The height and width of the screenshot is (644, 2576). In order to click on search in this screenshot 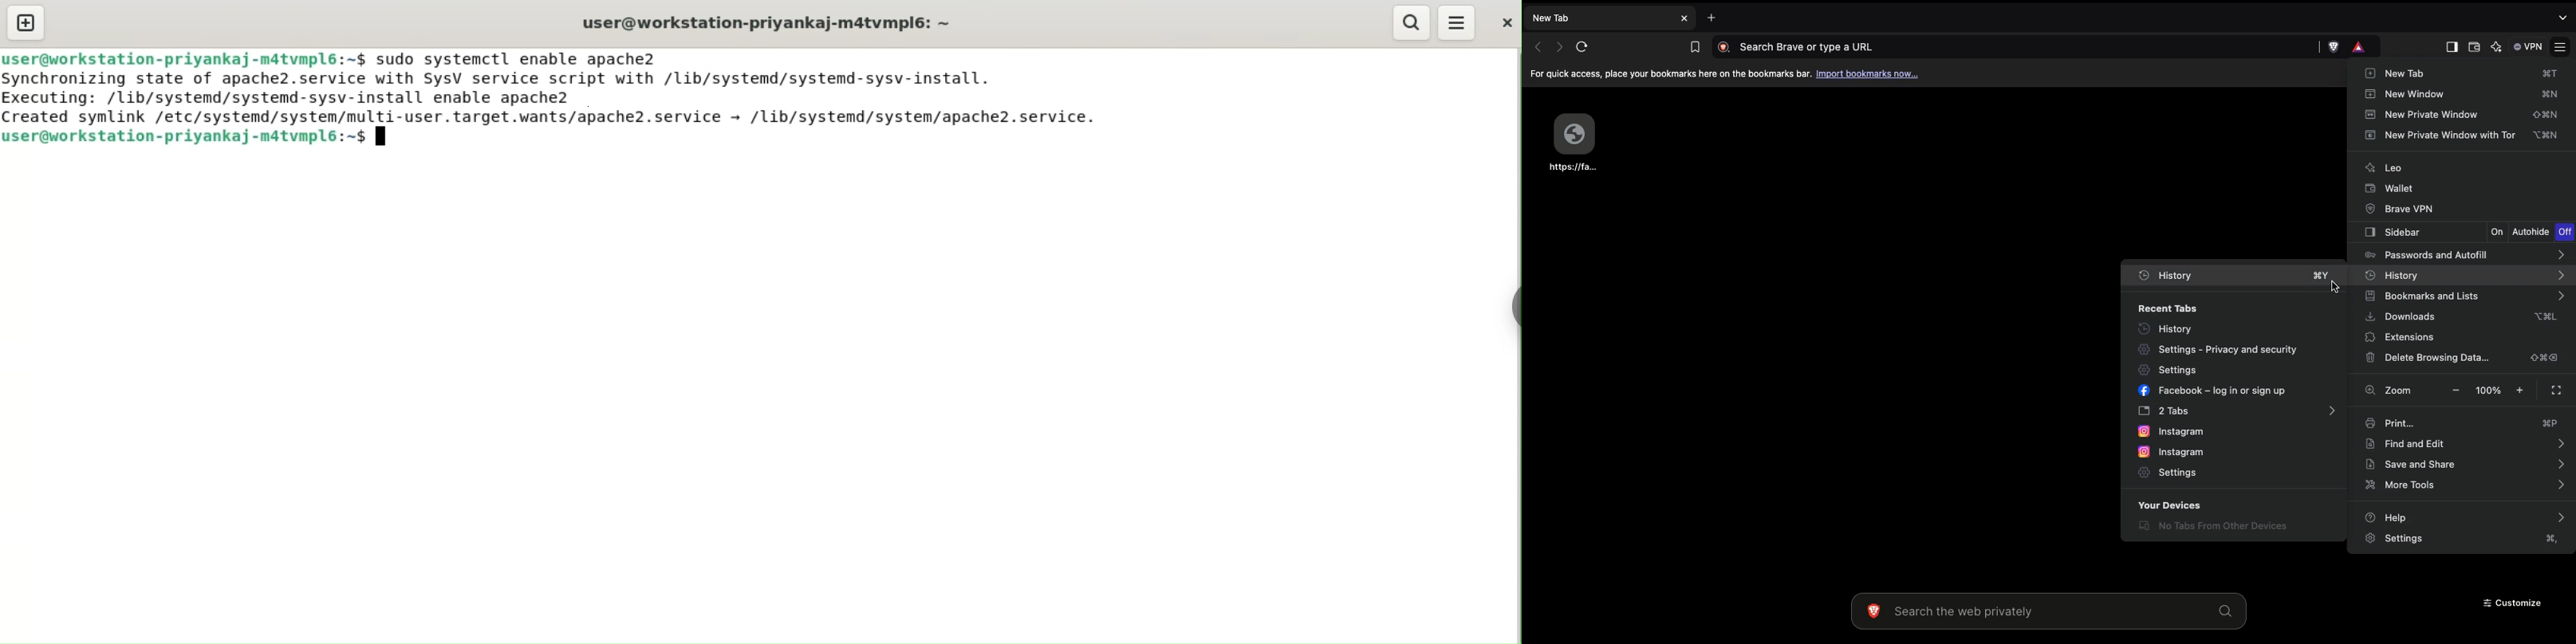, I will do `click(1412, 23)`.